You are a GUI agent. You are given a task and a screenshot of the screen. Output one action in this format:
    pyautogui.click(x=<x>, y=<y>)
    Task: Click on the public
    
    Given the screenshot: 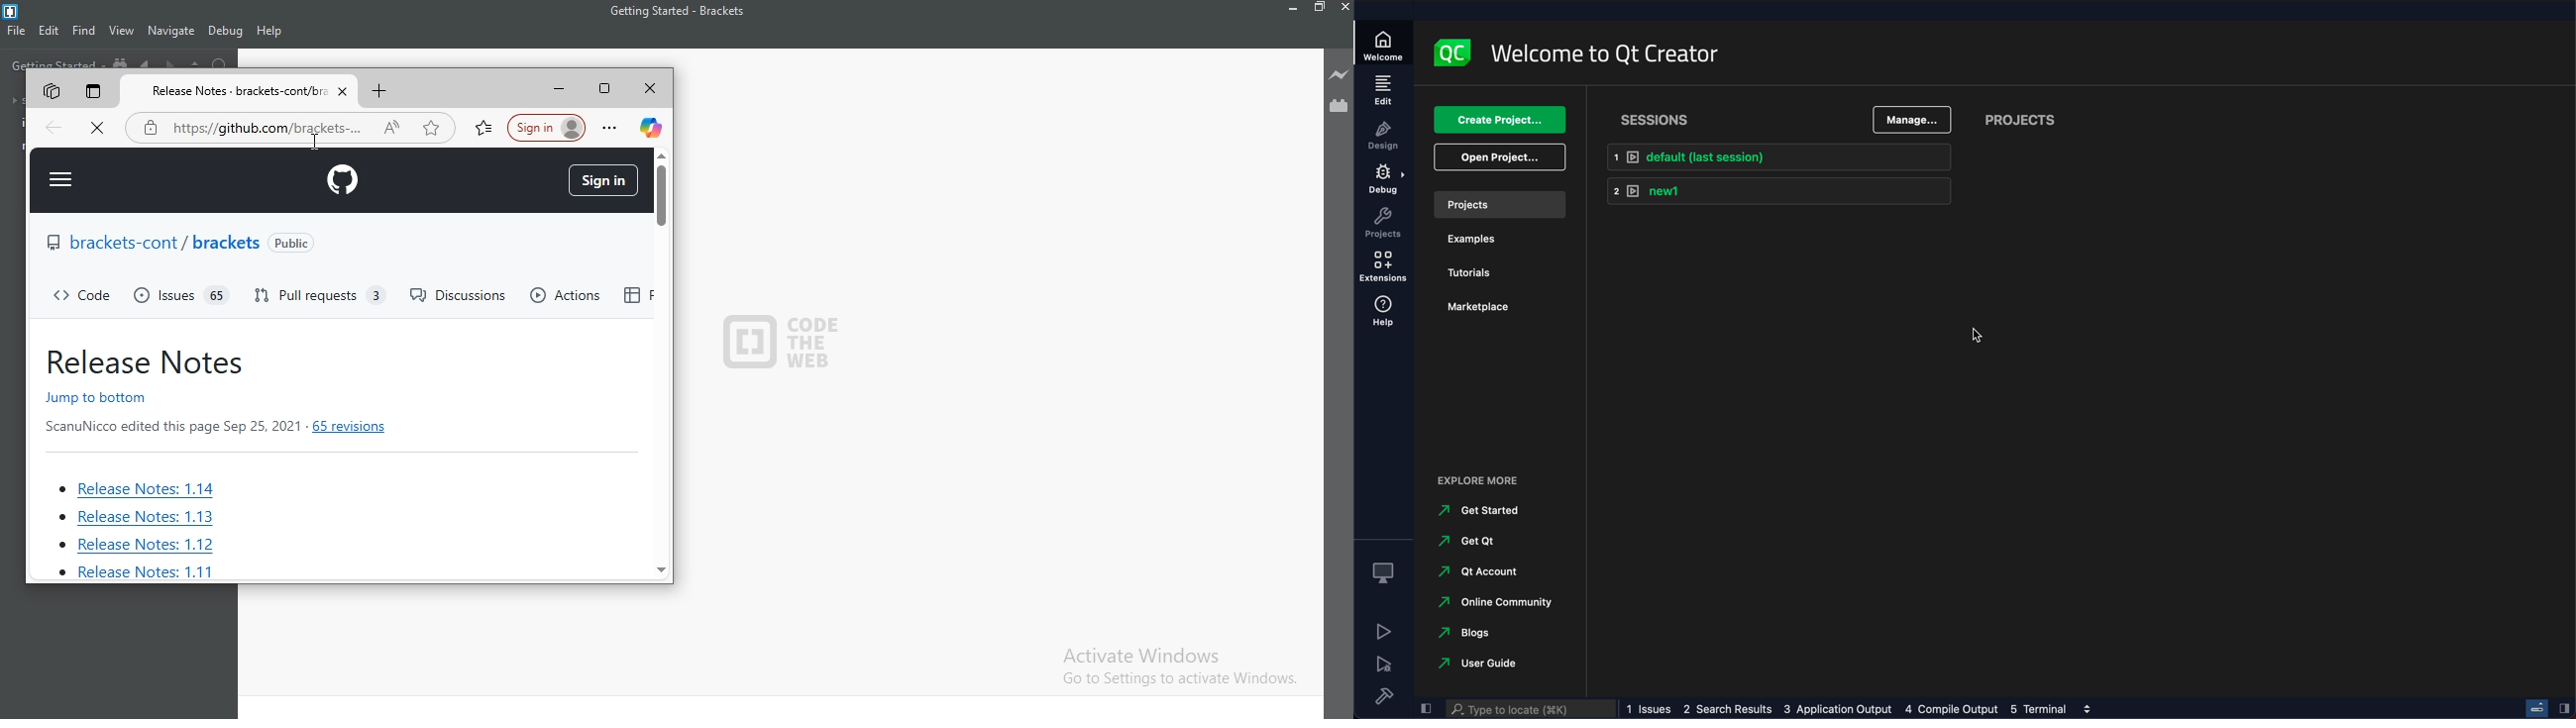 What is the action you would take?
    pyautogui.click(x=294, y=244)
    